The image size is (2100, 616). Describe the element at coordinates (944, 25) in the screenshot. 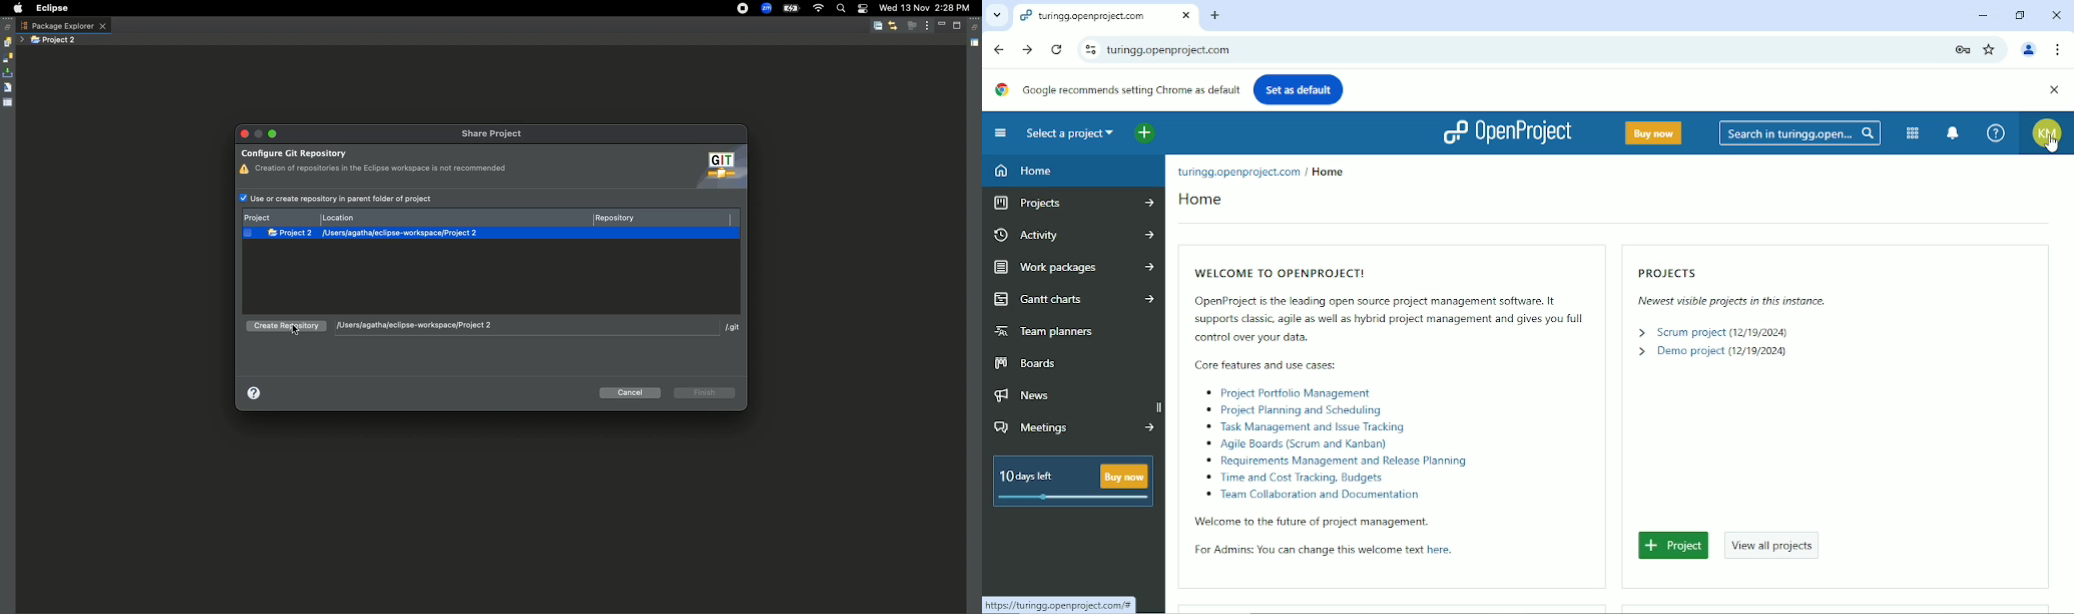

I see `Minimize` at that location.